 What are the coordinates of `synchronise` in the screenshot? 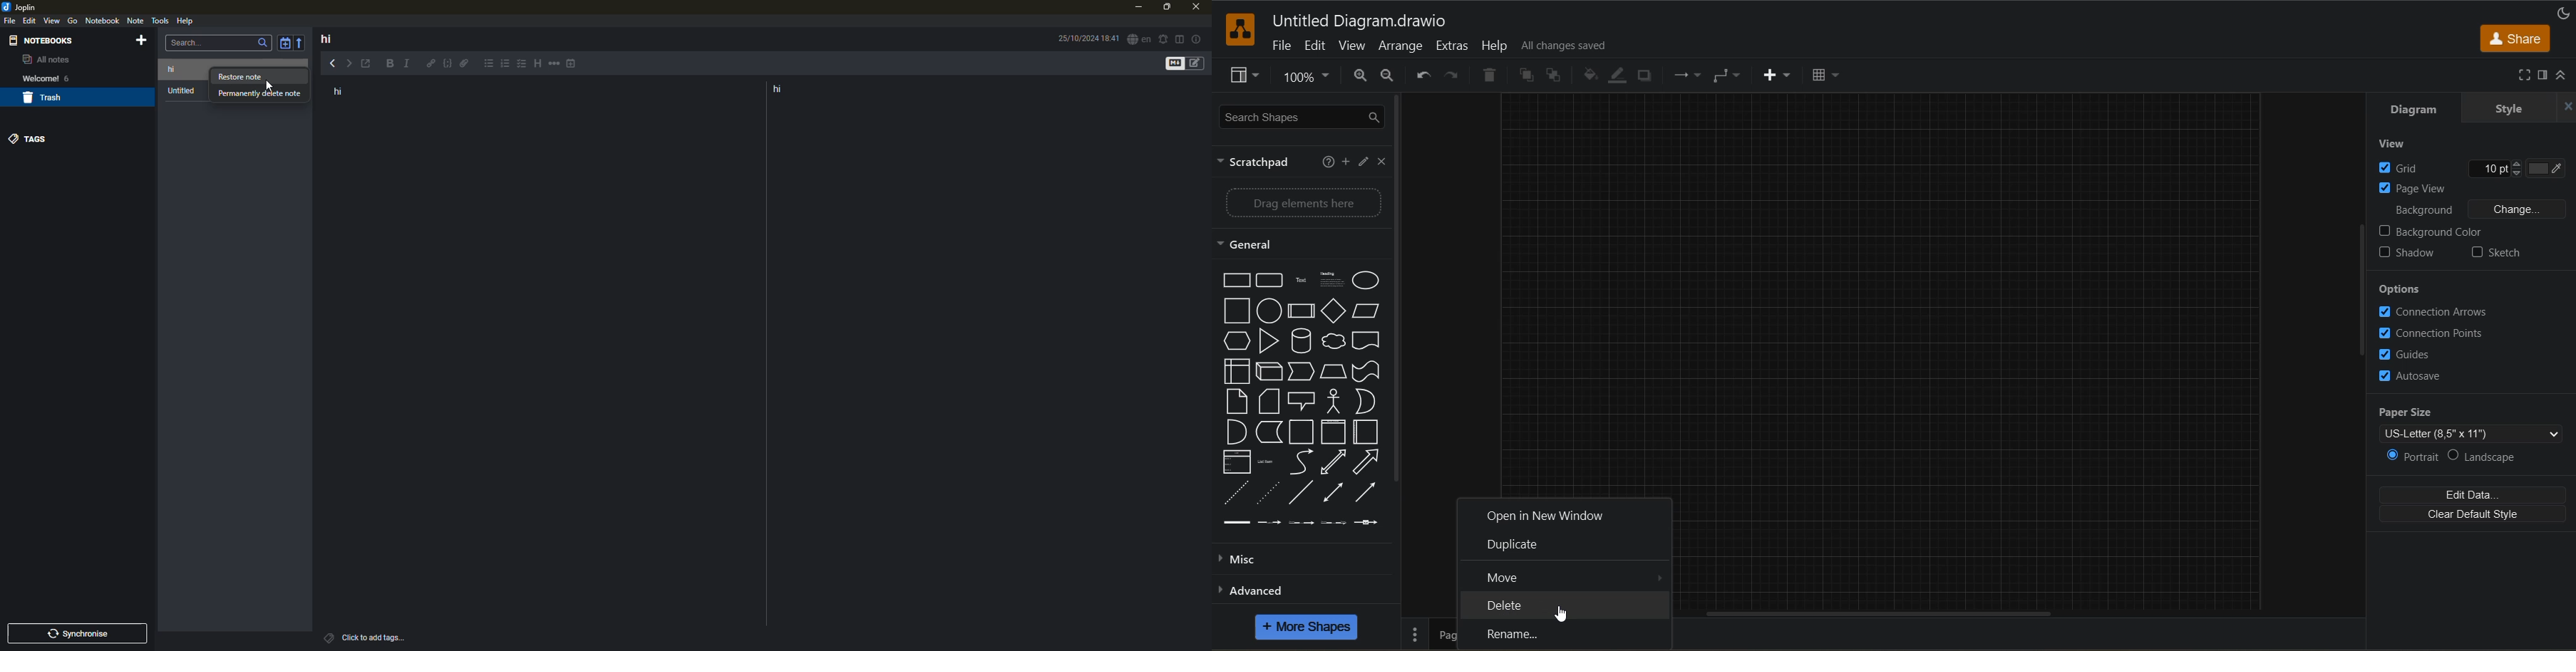 It's located at (81, 634).